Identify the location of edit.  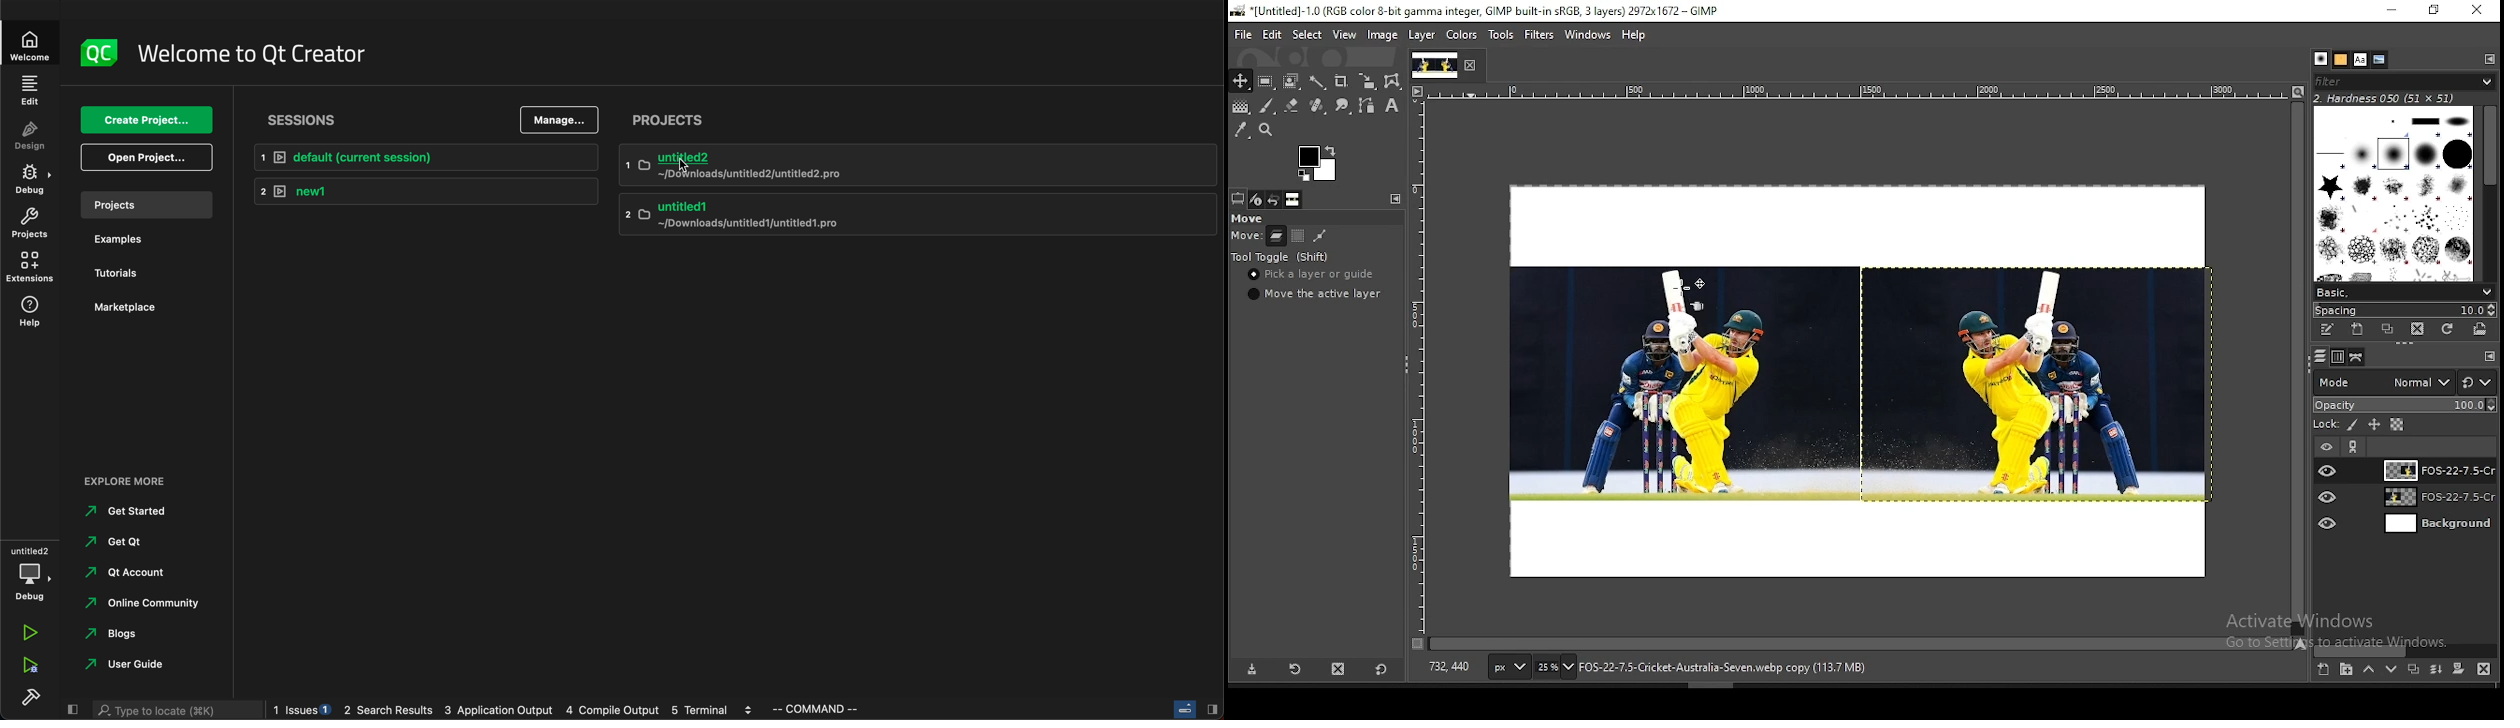
(30, 87).